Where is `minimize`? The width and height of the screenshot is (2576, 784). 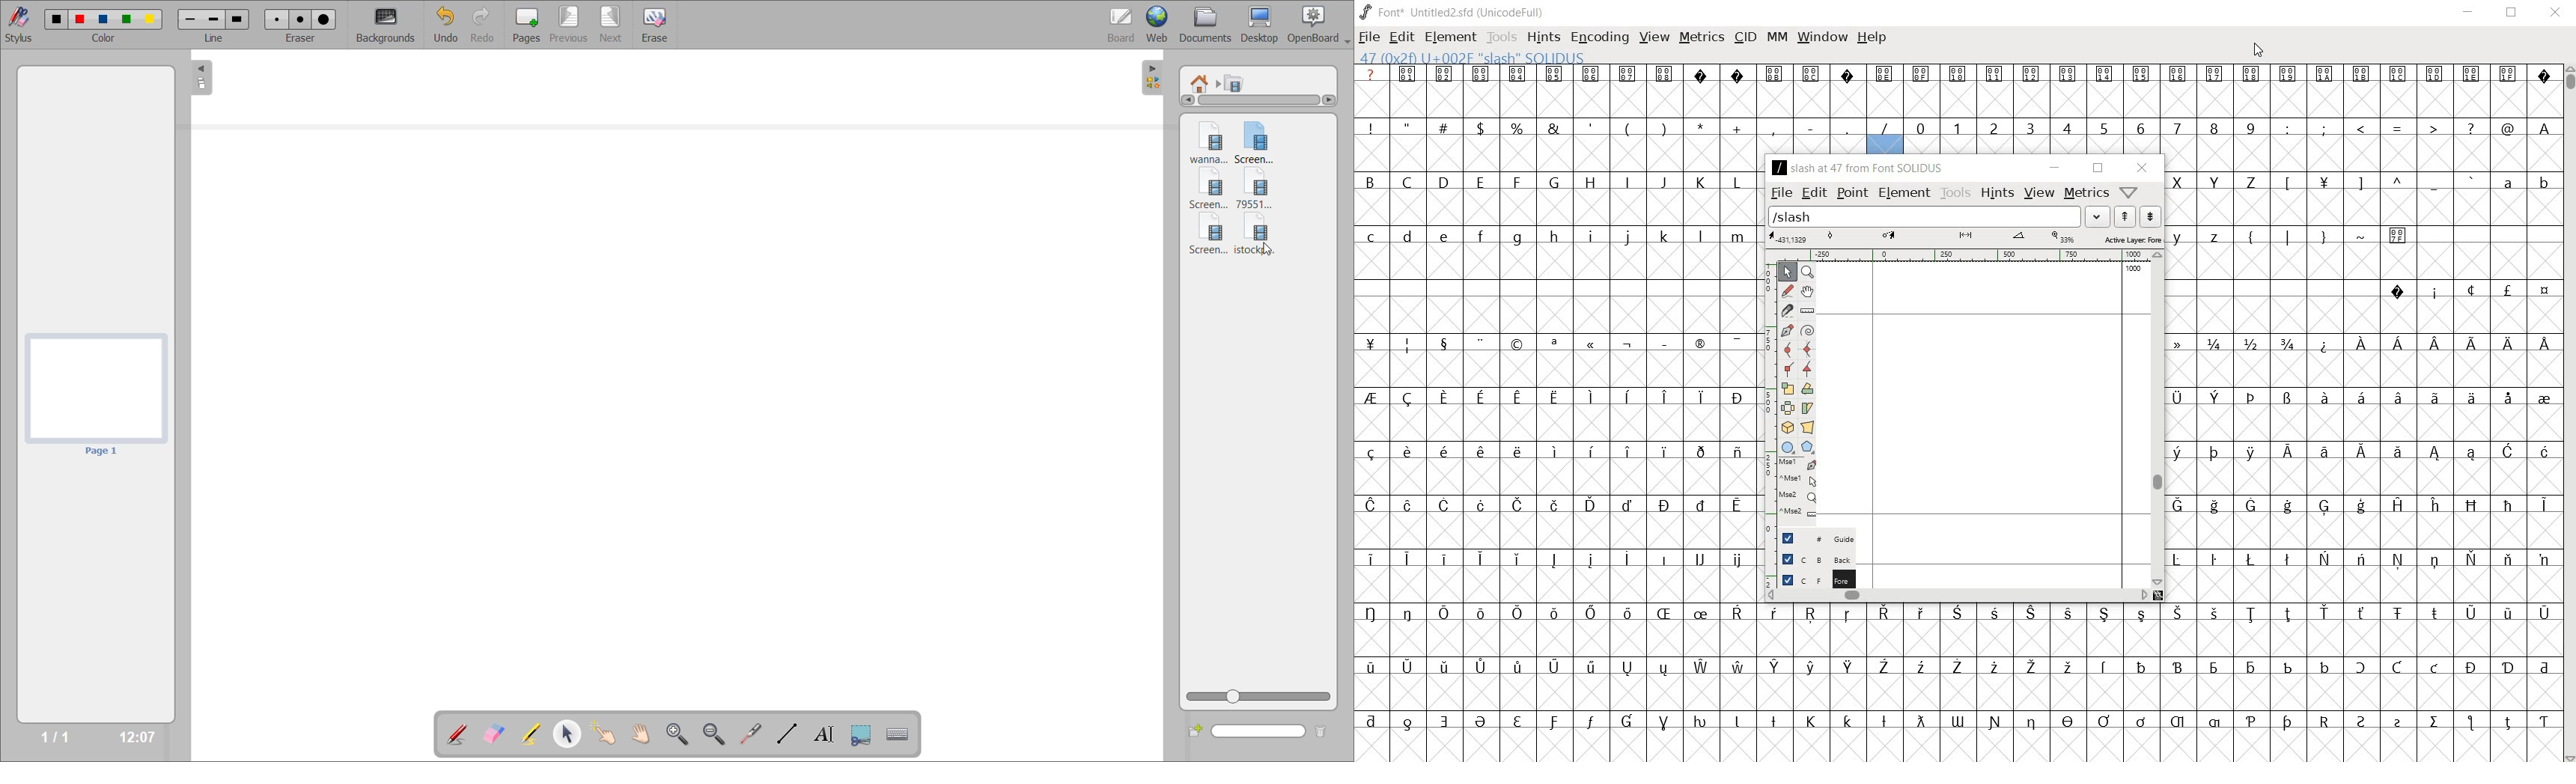
minimize is located at coordinates (2054, 167).